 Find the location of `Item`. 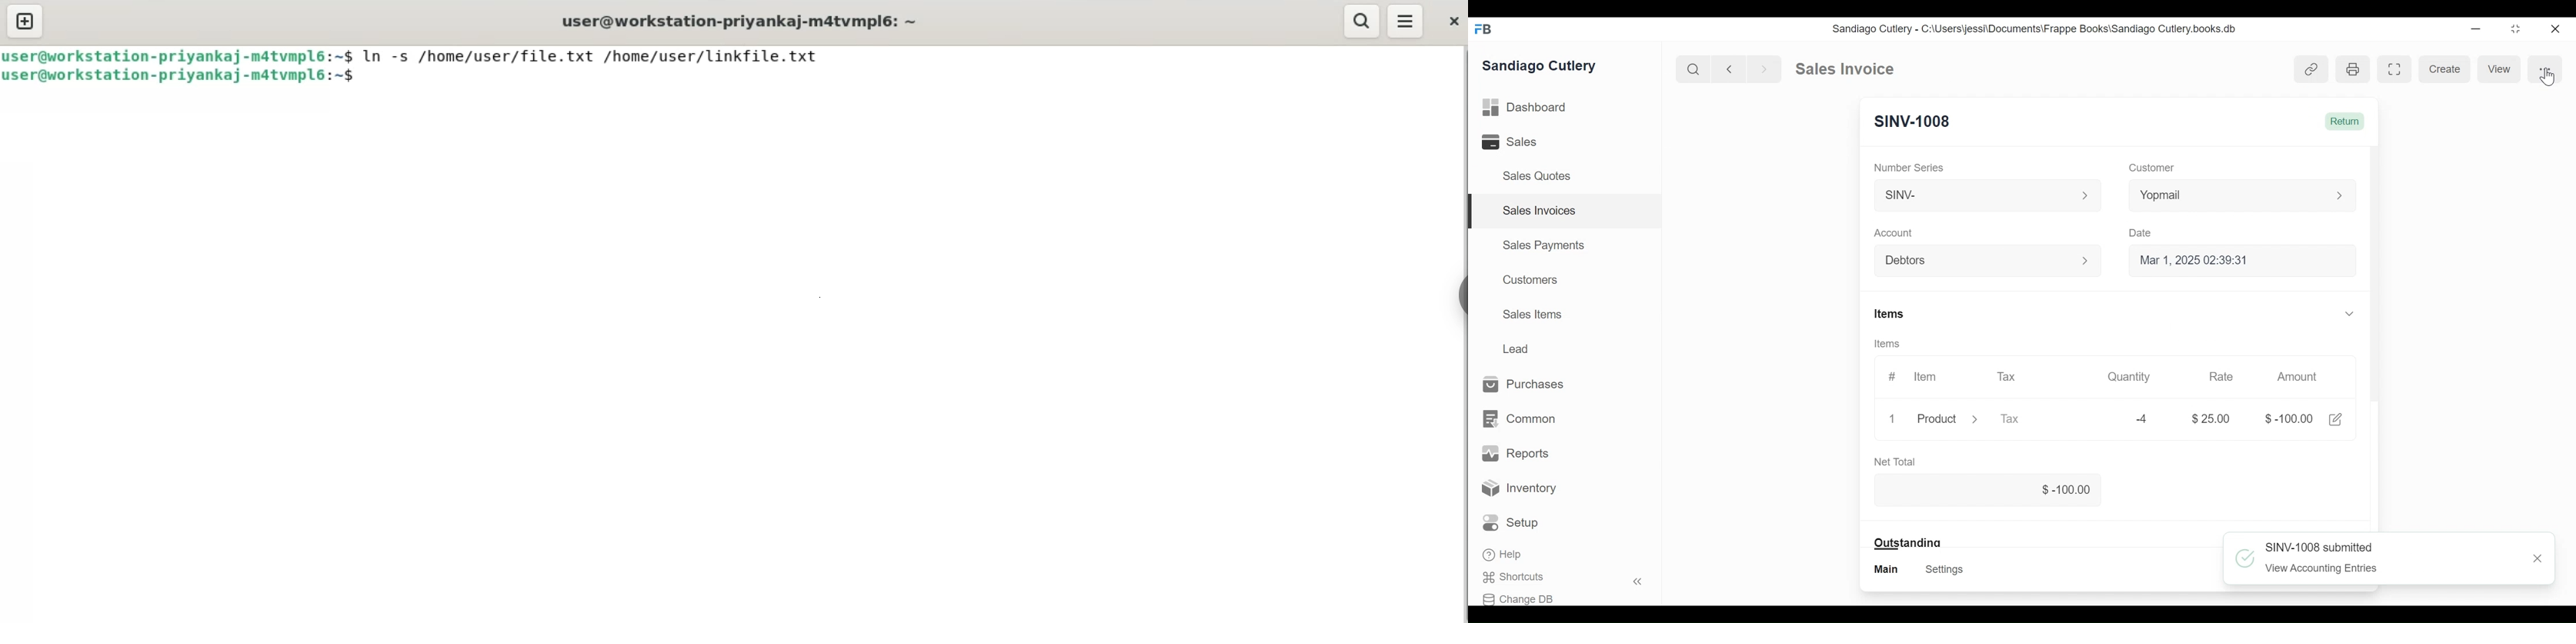

Item is located at coordinates (1925, 377).